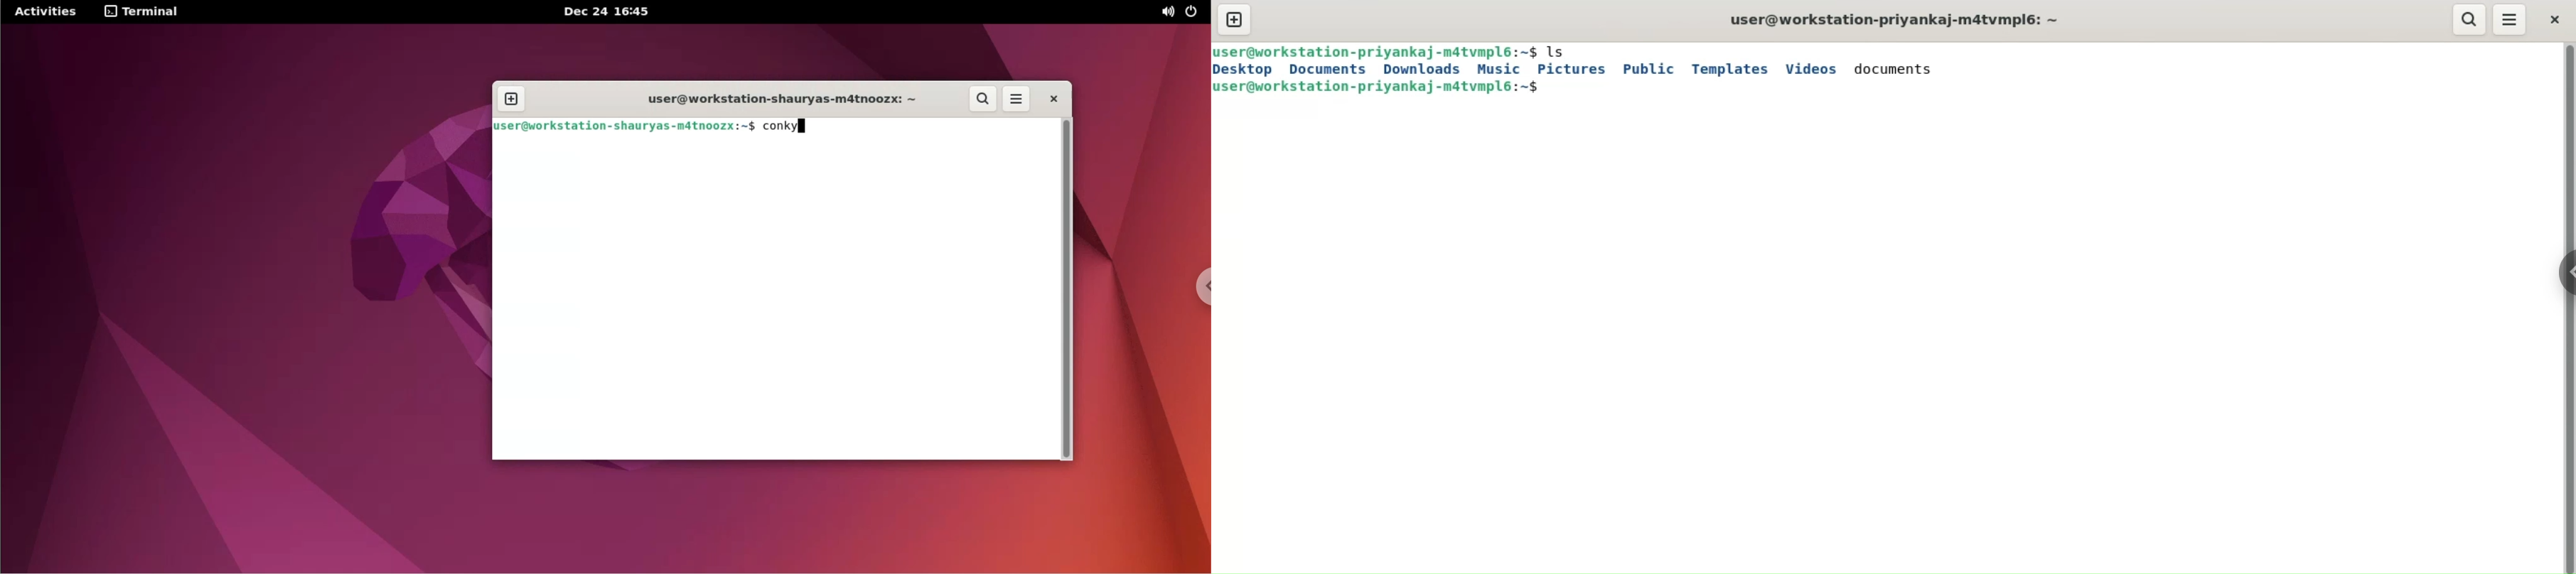  I want to click on menu, so click(2511, 21).